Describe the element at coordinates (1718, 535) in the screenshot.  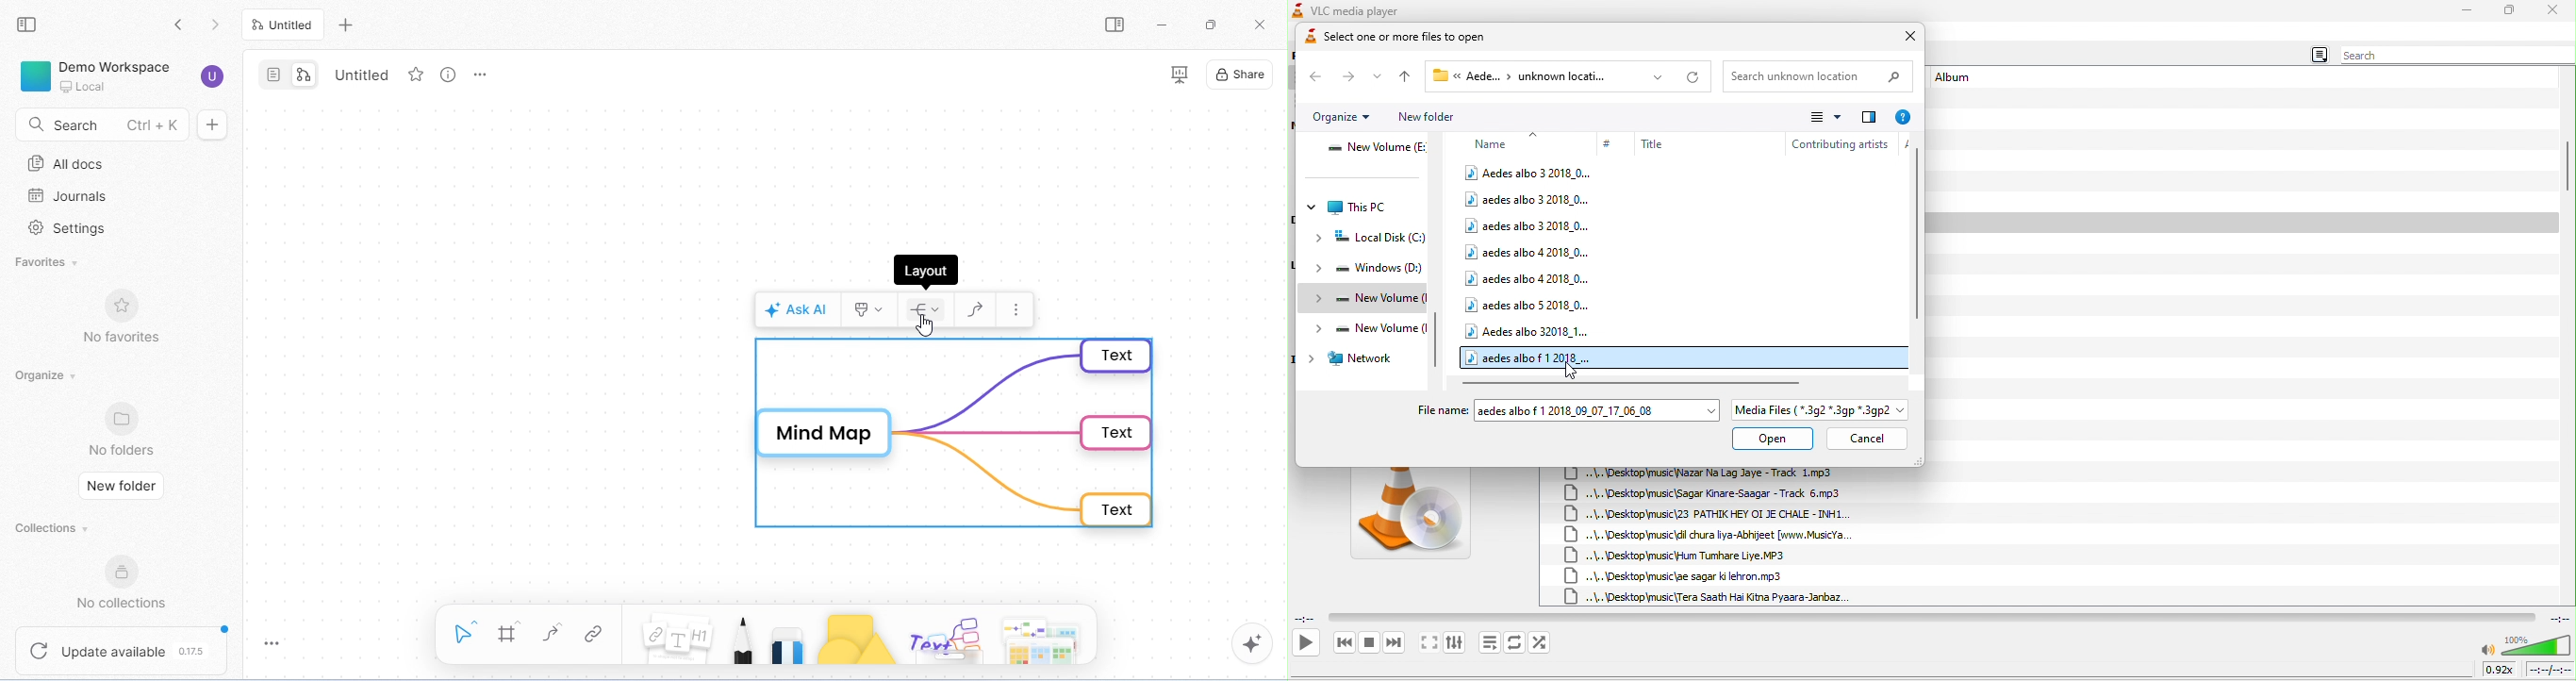
I see `..\..\Desktopmusic\dil chura liya-Abhijeet [www.MusicYa.` at that location.